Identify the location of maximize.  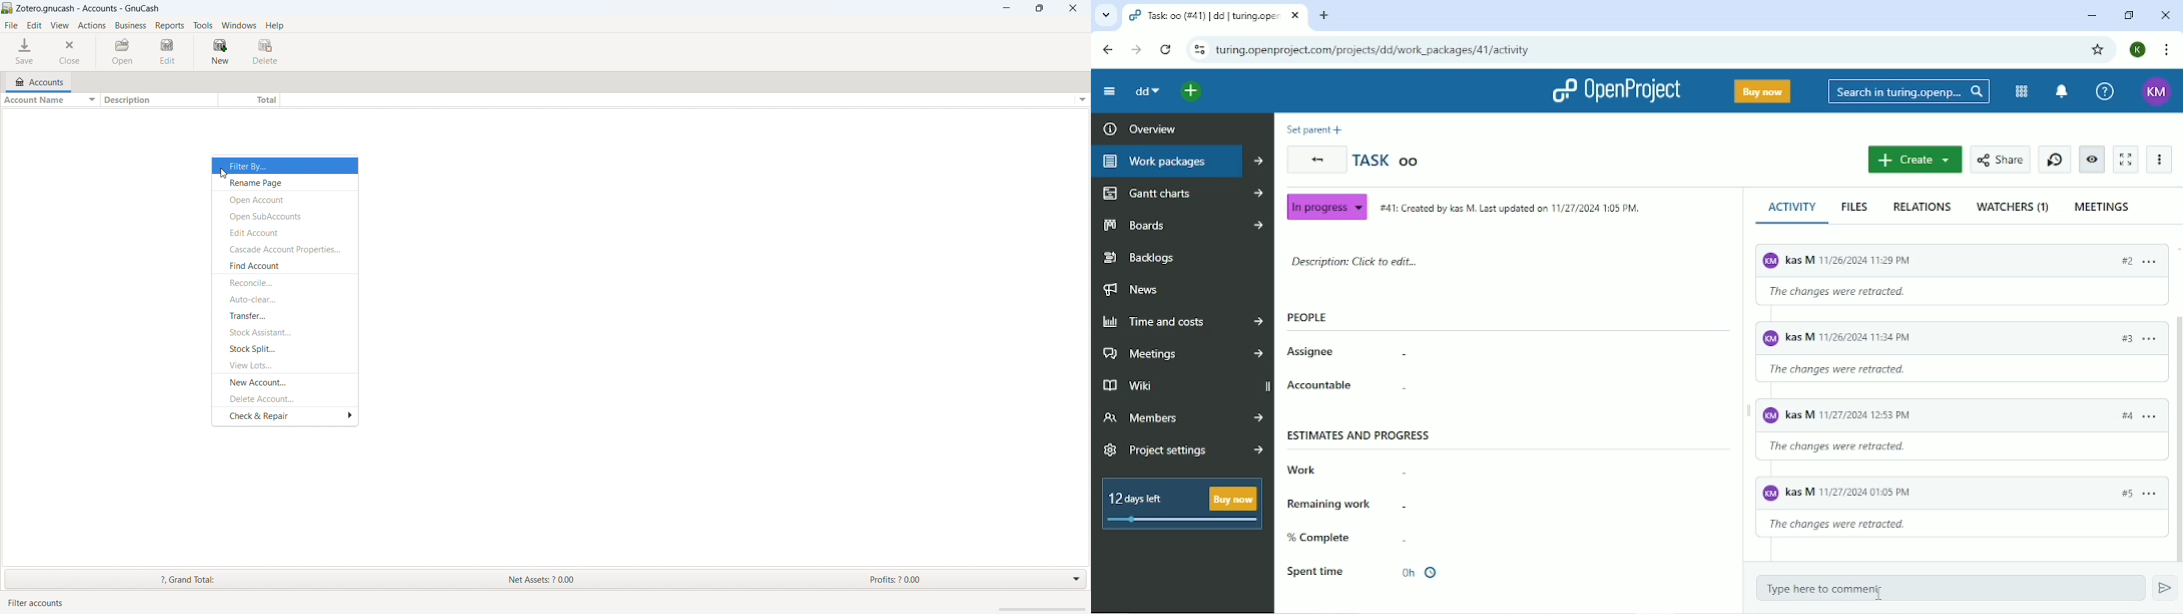
(1040, 8).